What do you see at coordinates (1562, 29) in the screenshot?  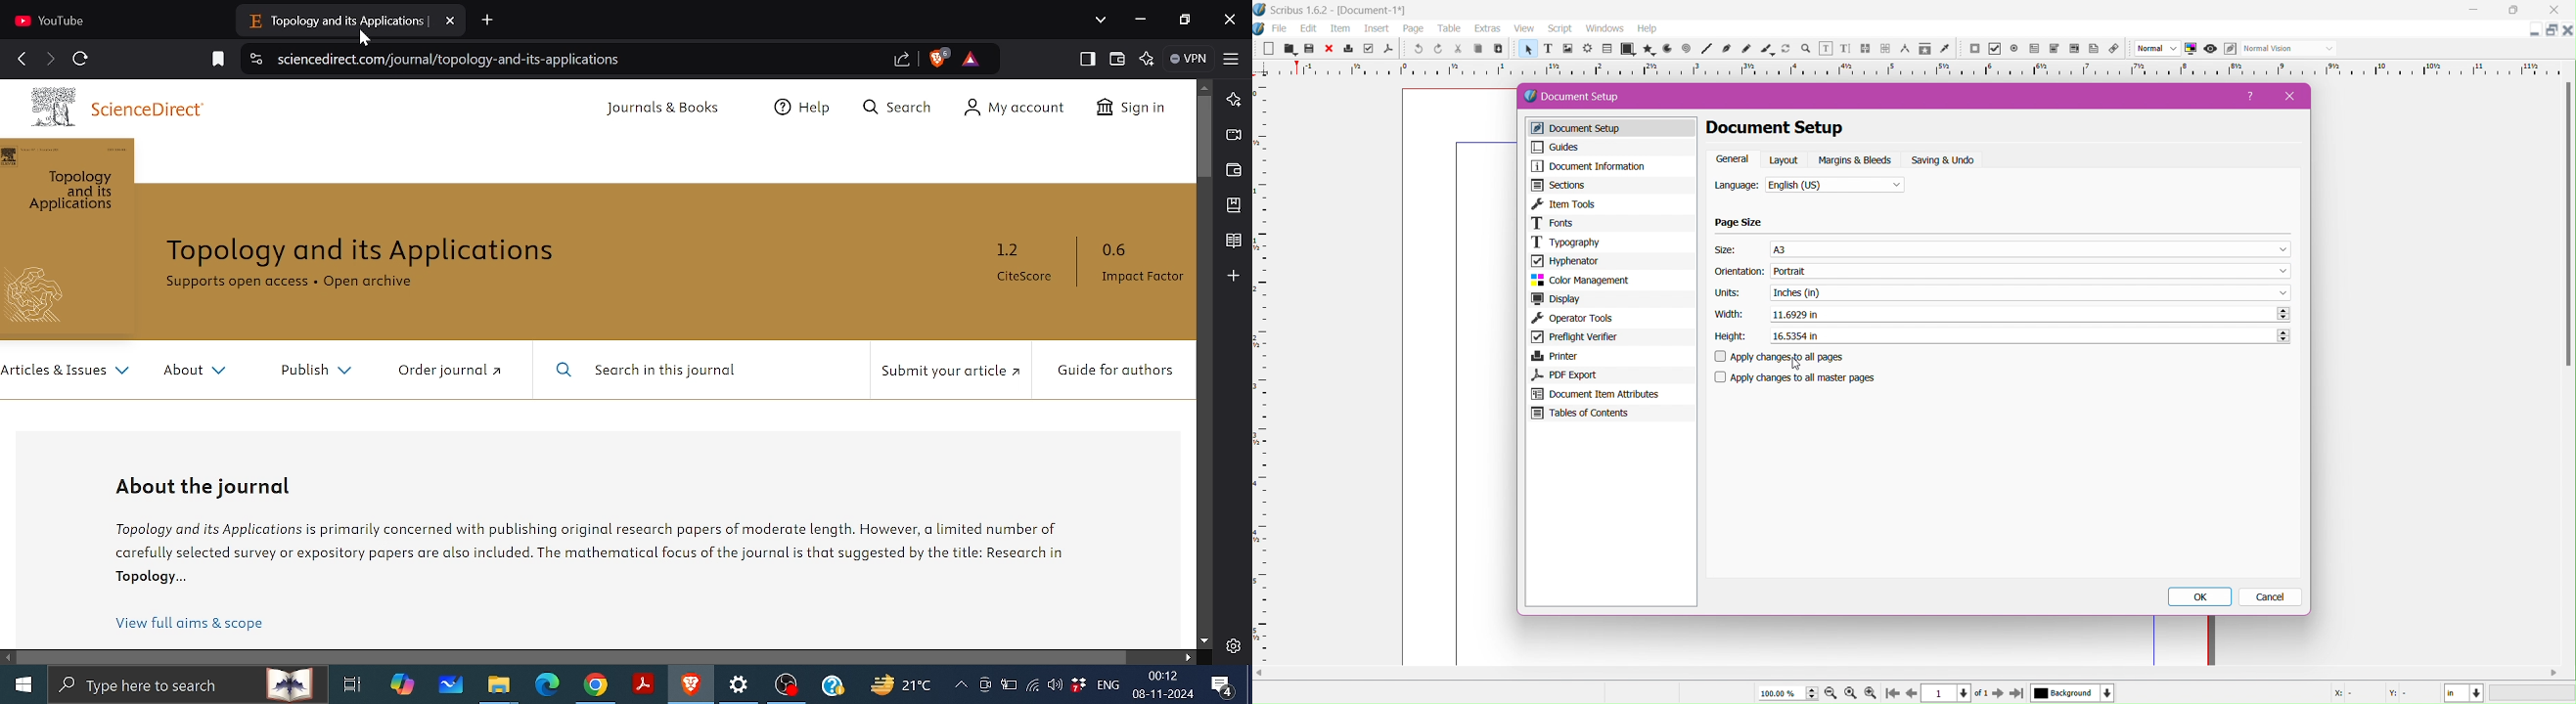 I see `script menu` at bounding box center [1562, 29].